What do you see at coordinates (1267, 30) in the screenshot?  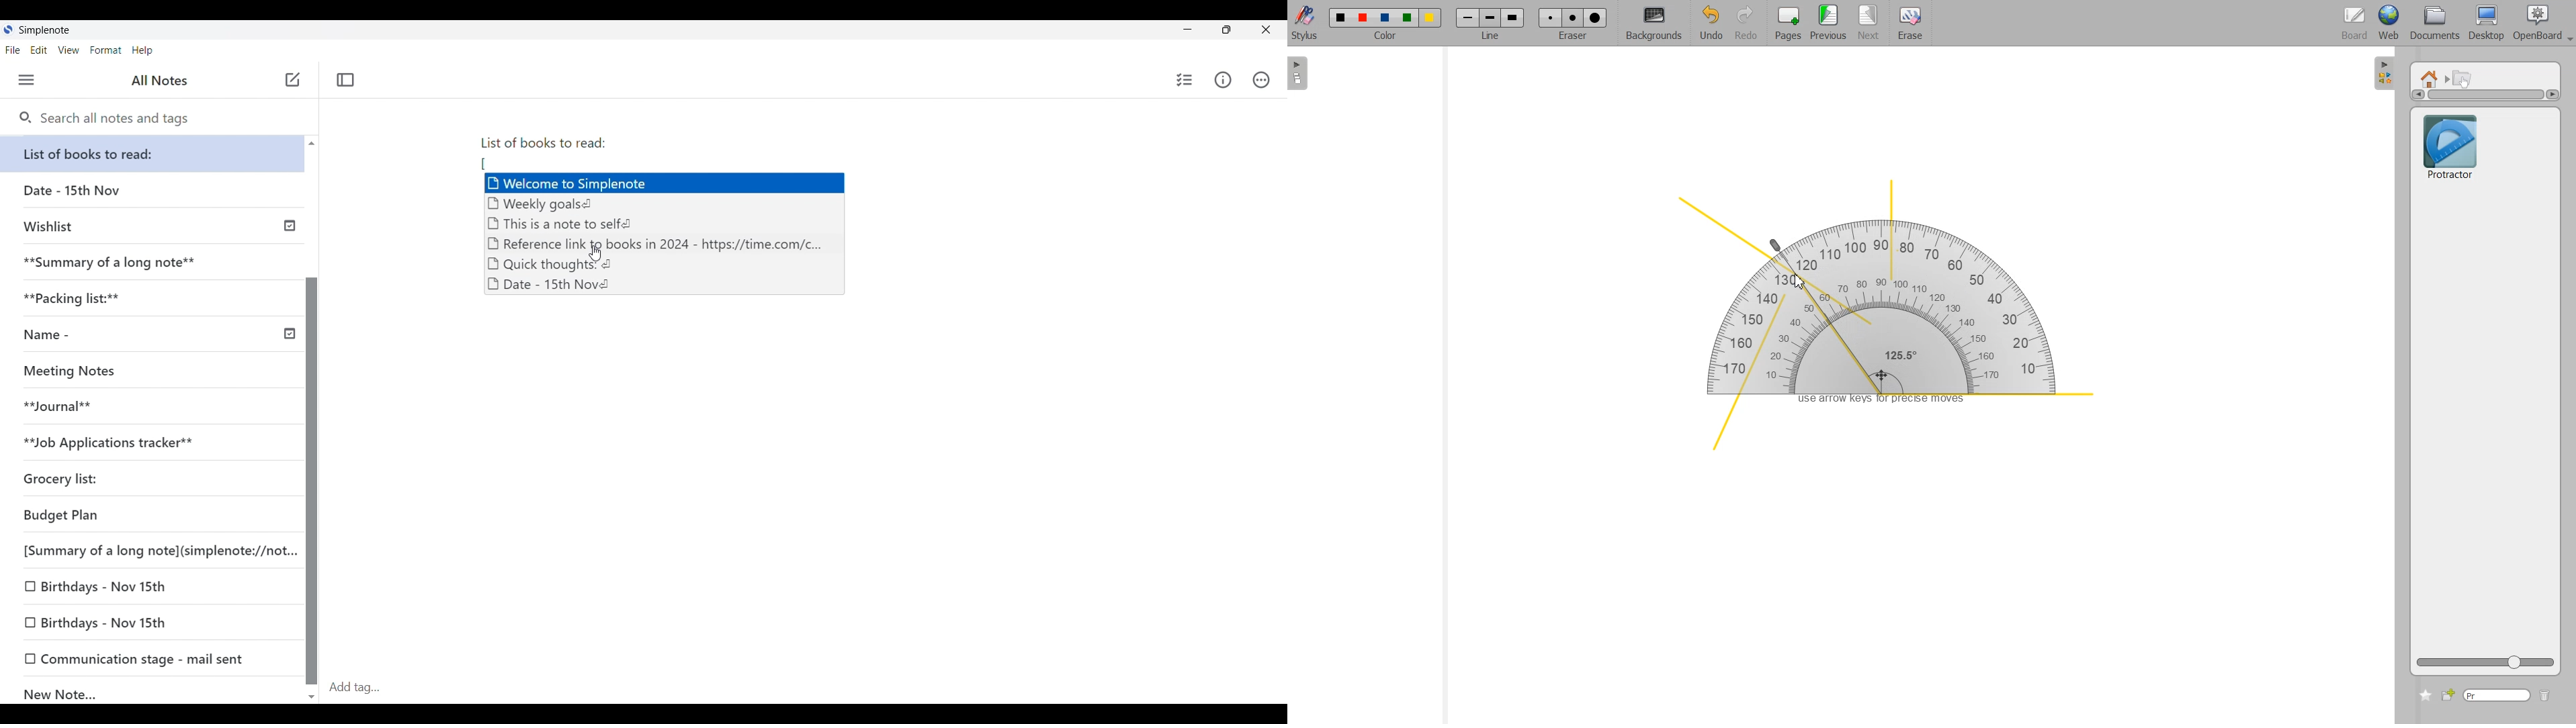 I see `Close` at bounding box center [1267, 30].